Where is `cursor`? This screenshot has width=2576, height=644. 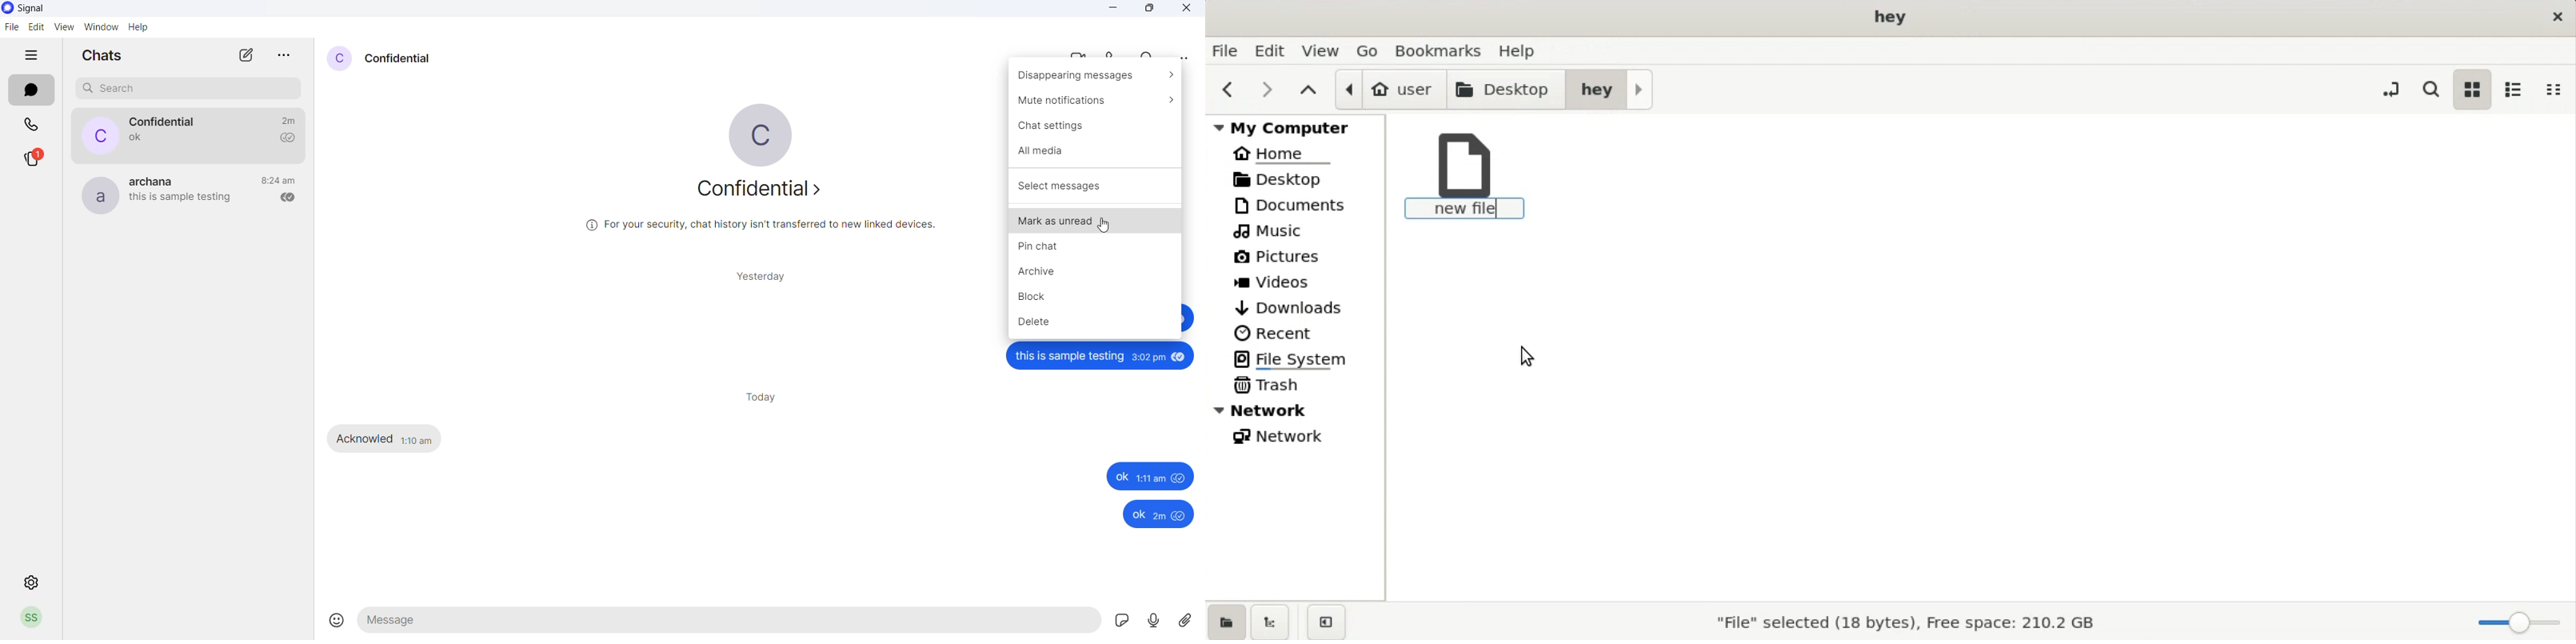
cursor is located at coordinates (1525, 354).